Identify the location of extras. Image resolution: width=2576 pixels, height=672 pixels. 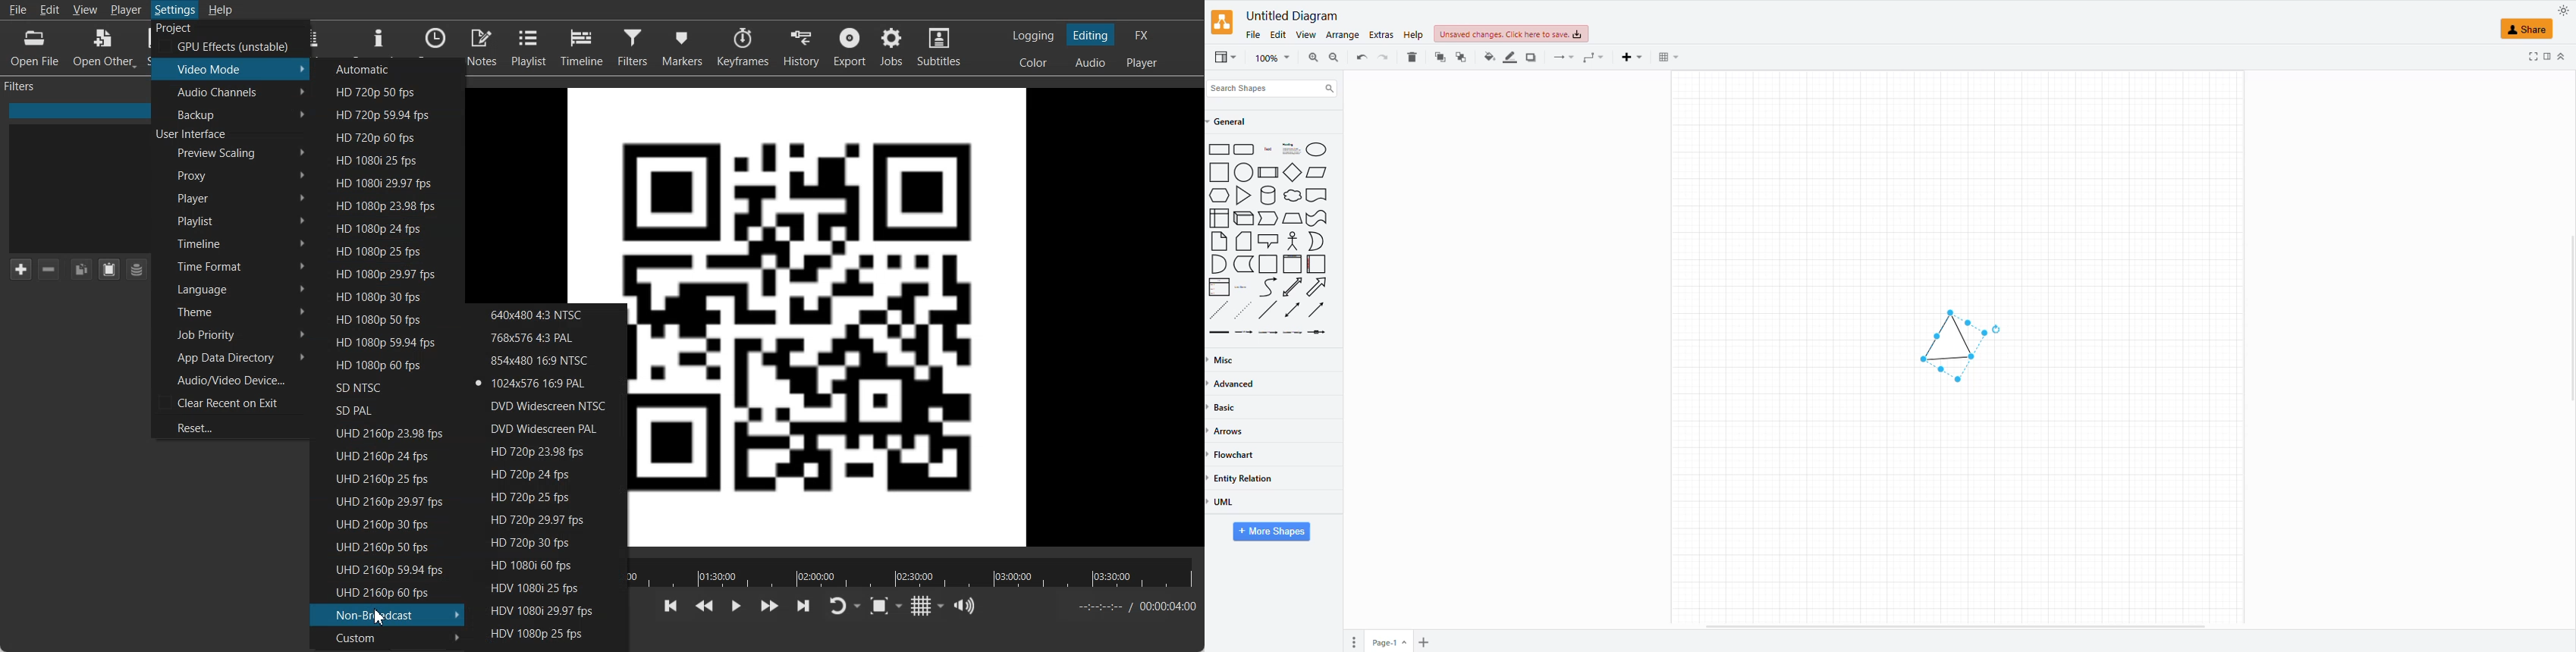
(1379, 35).